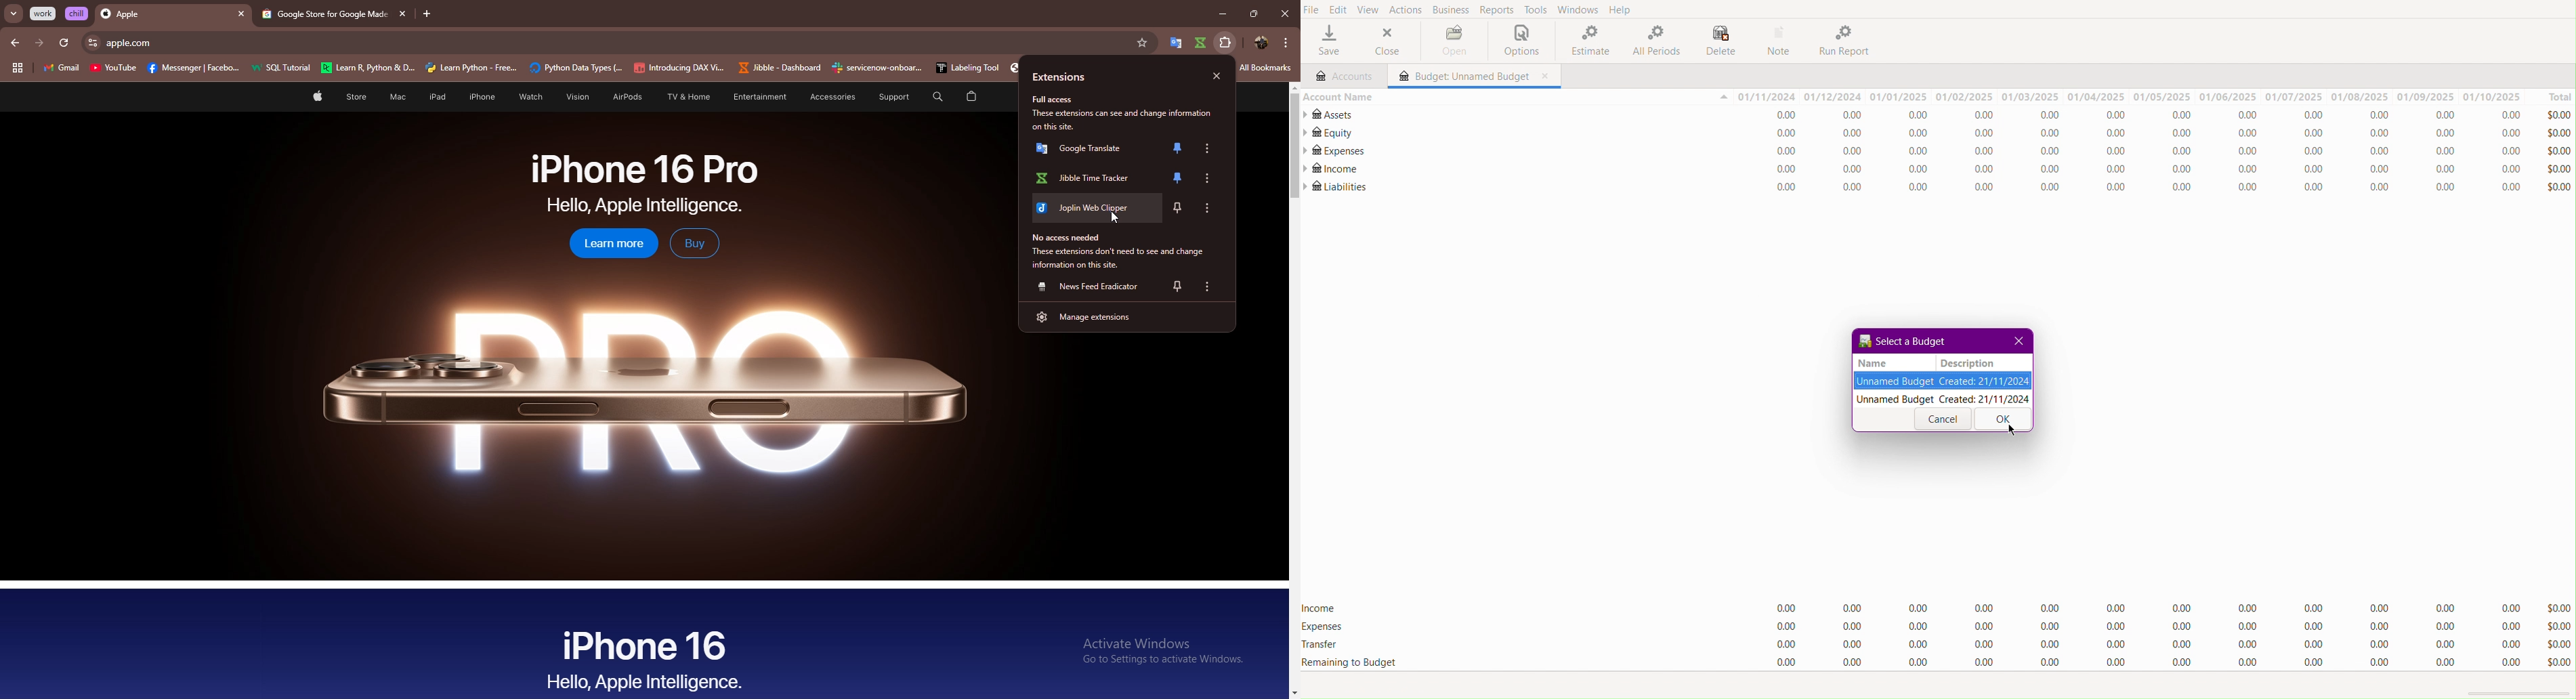 The width and height of the screenshot is (2576, 700). I want to click on These extensions can see and change information
an this sila., so click(1126, 120).